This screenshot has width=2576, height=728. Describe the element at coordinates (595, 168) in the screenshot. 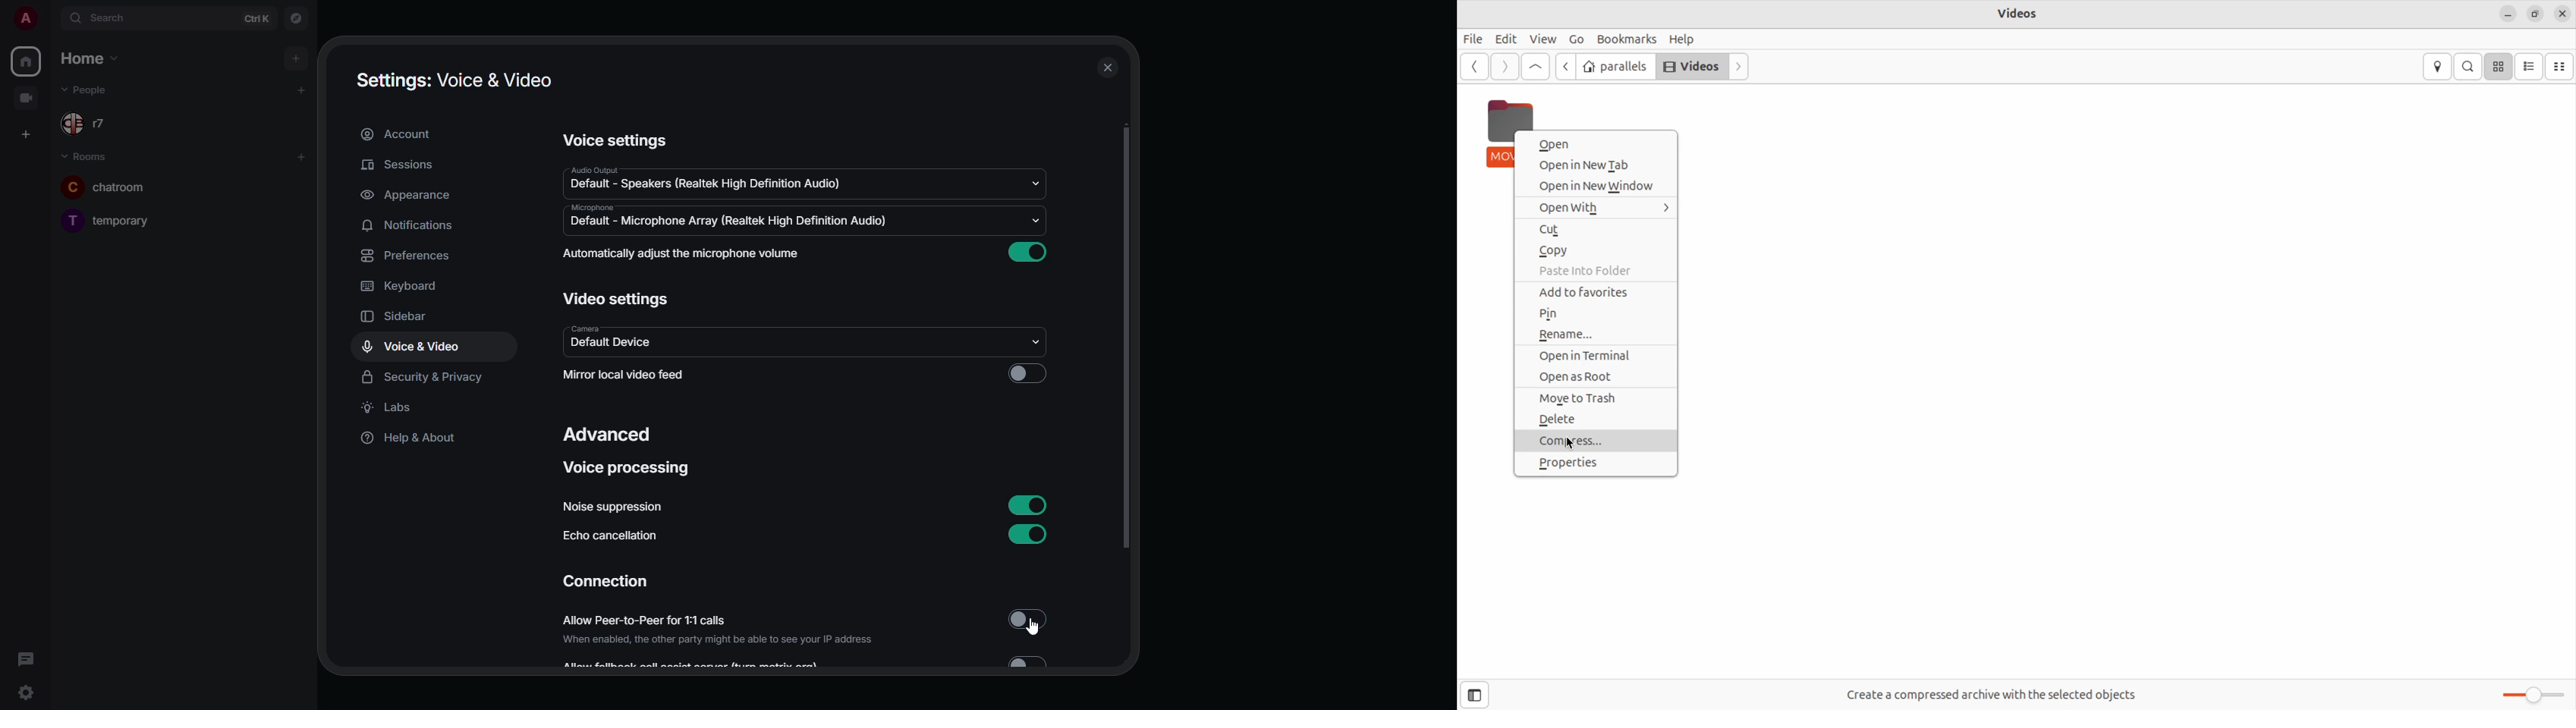

I see `audio output` at that location.